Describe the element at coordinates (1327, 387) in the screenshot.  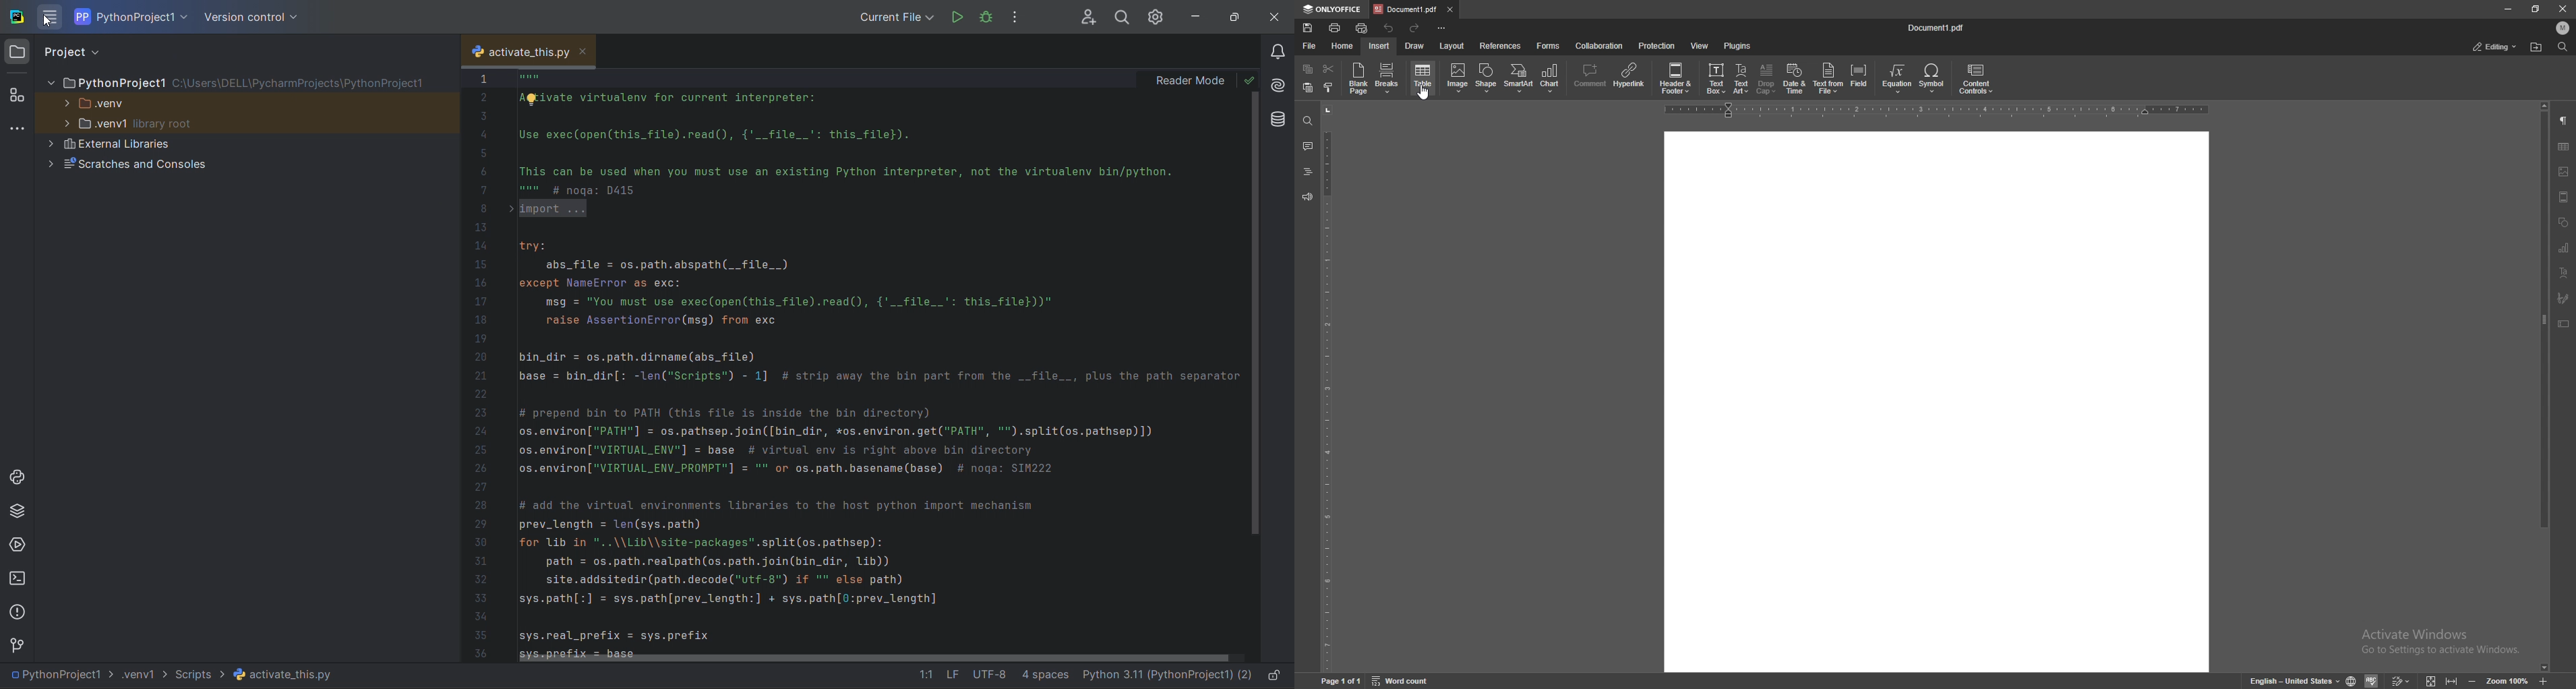
I see `vertical scale` at that location.